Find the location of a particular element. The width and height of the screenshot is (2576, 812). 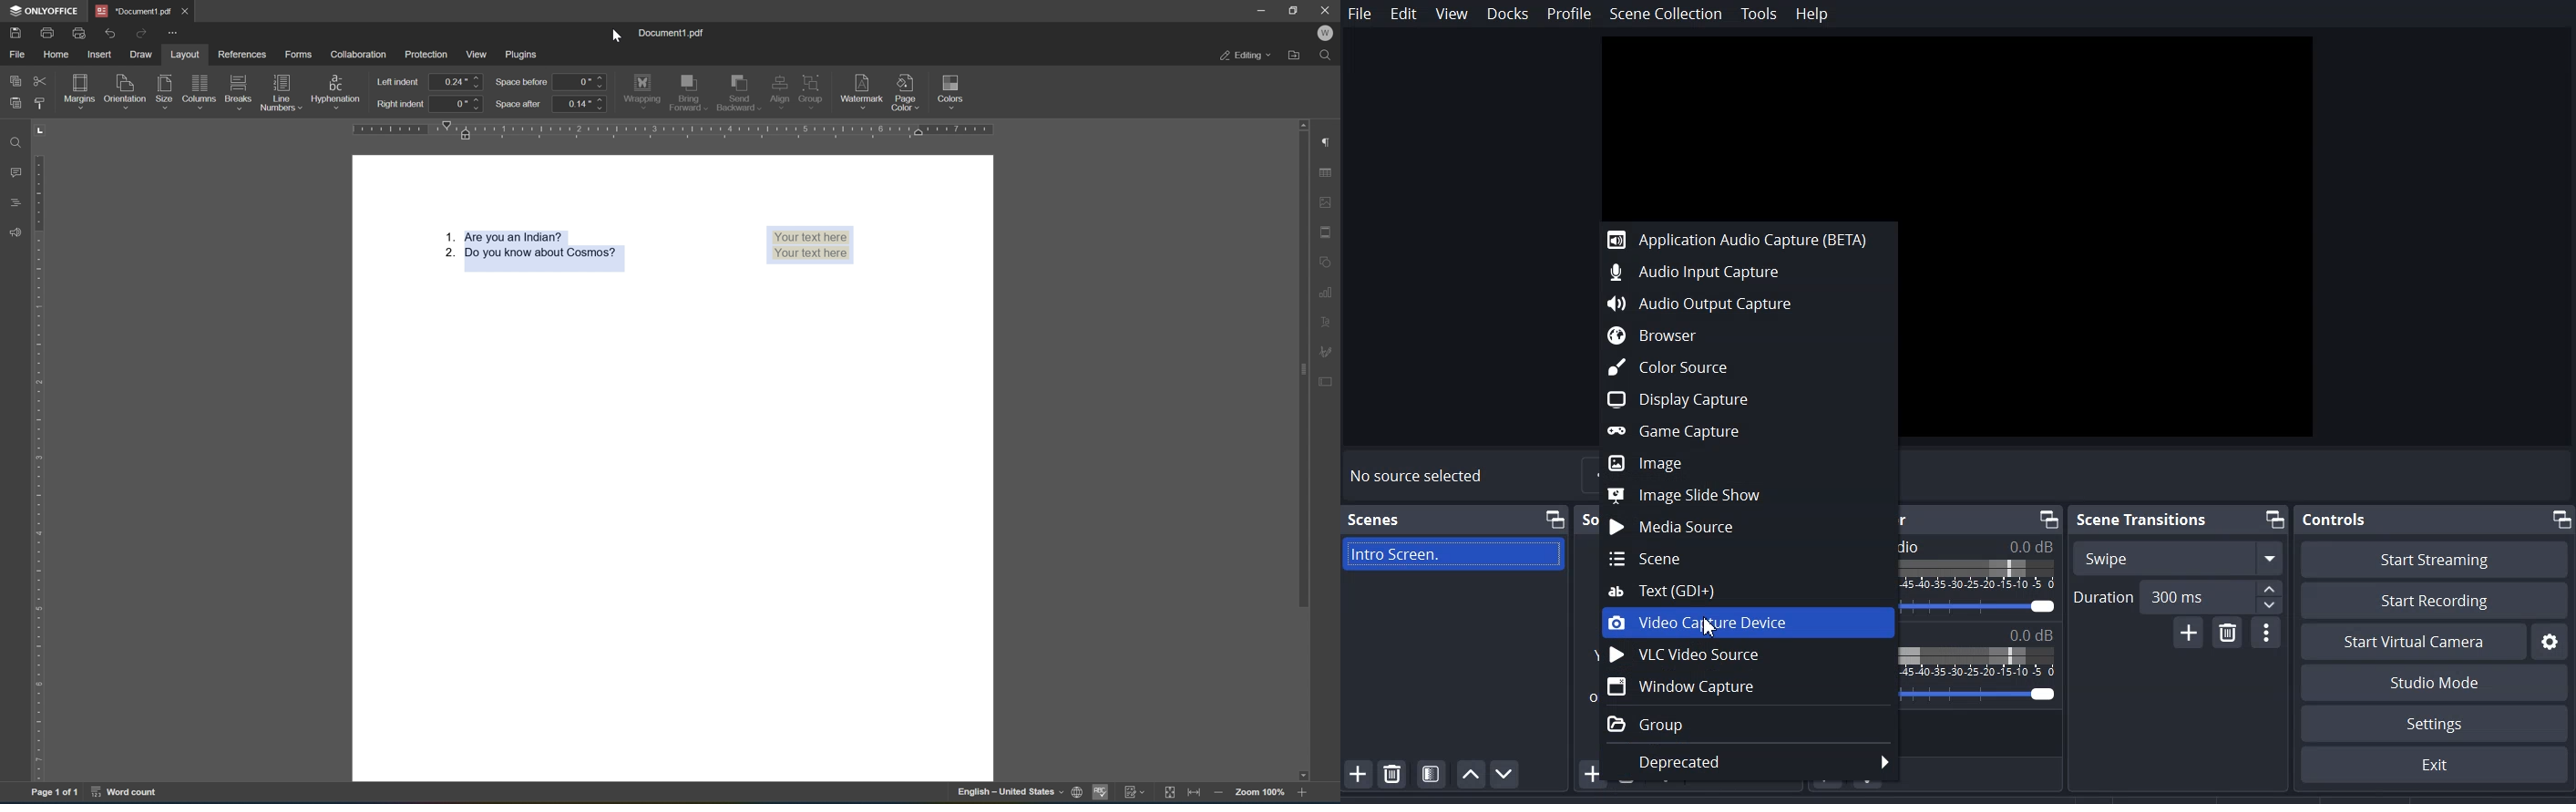

send forward is located at coordinates (689, 92).